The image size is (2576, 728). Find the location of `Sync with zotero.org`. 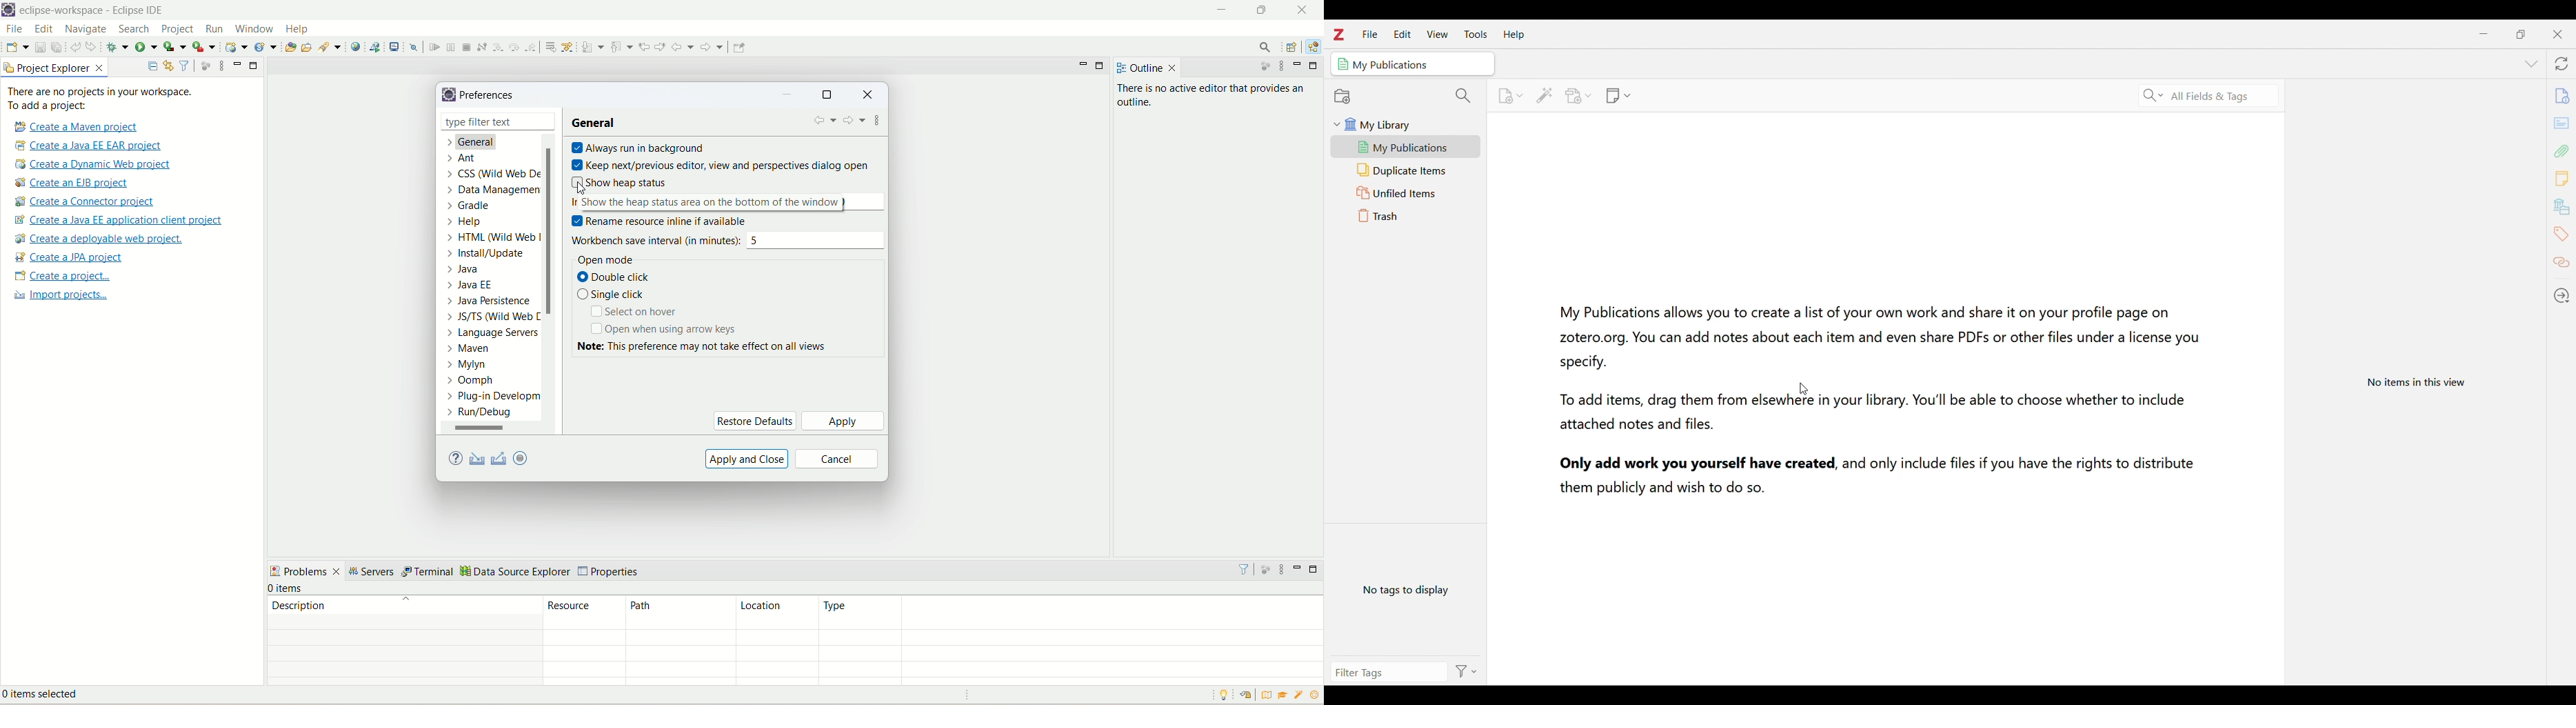

Sync with zotero.org is located at coordinates (2562, 64).